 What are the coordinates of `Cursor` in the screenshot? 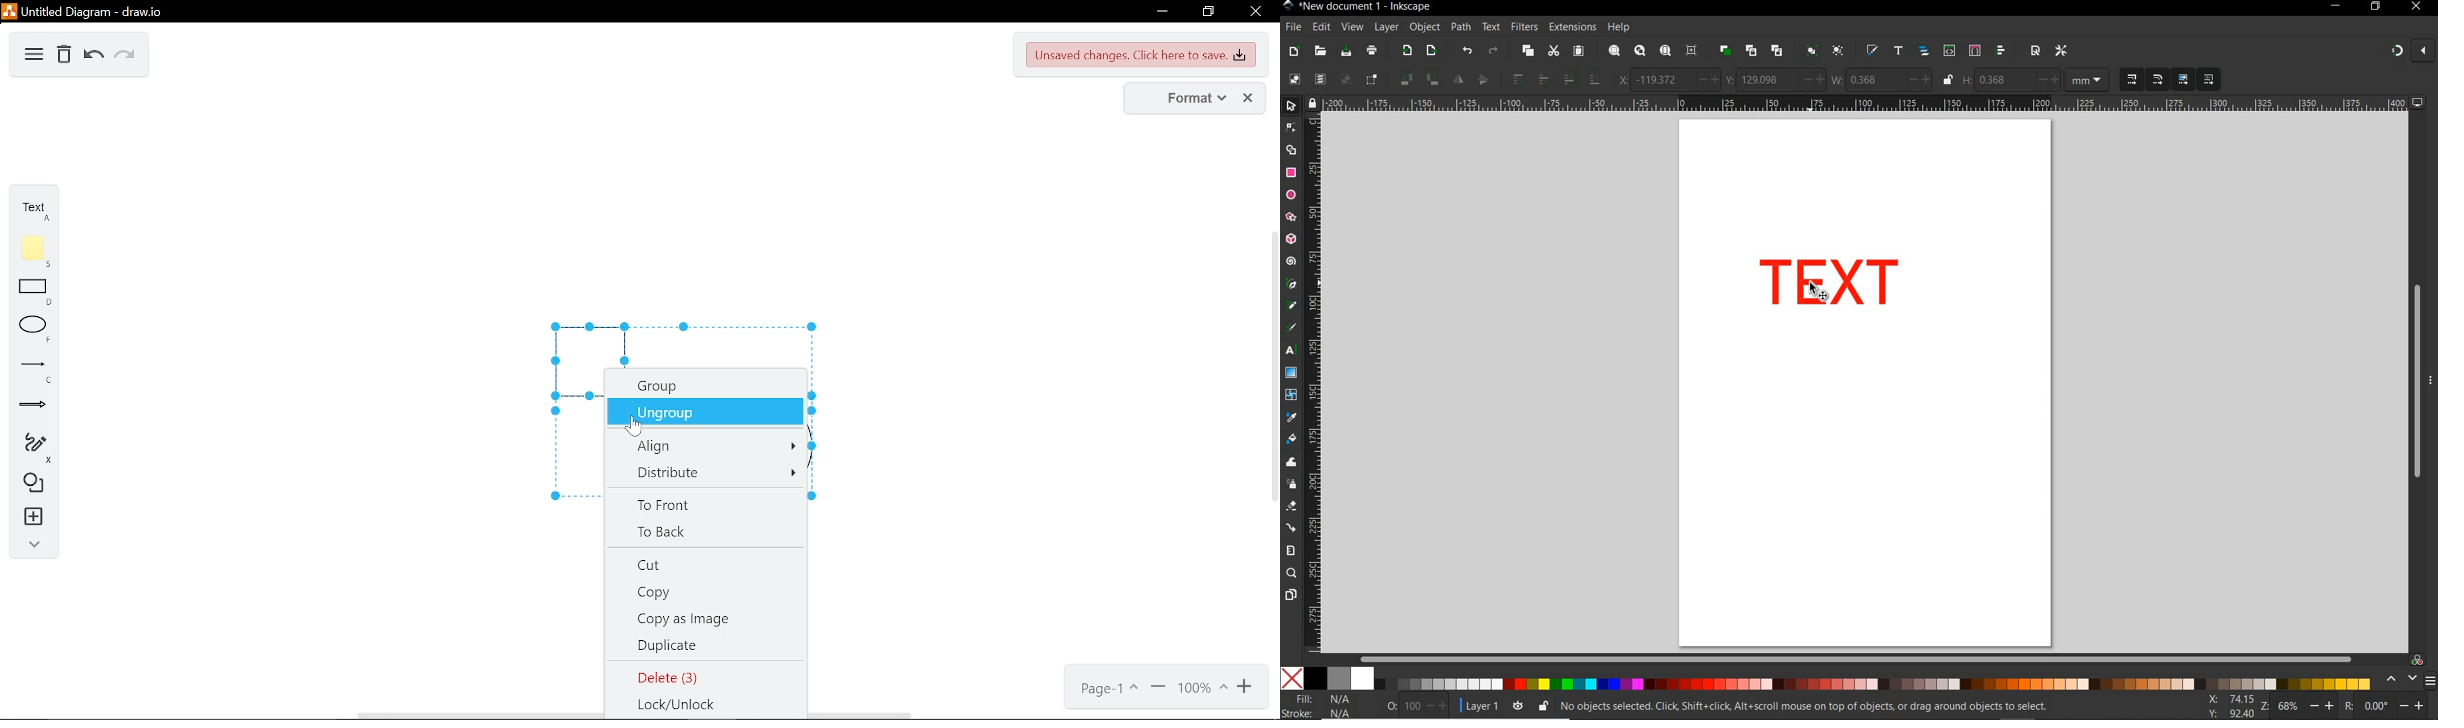 It's located at (1812, 292).